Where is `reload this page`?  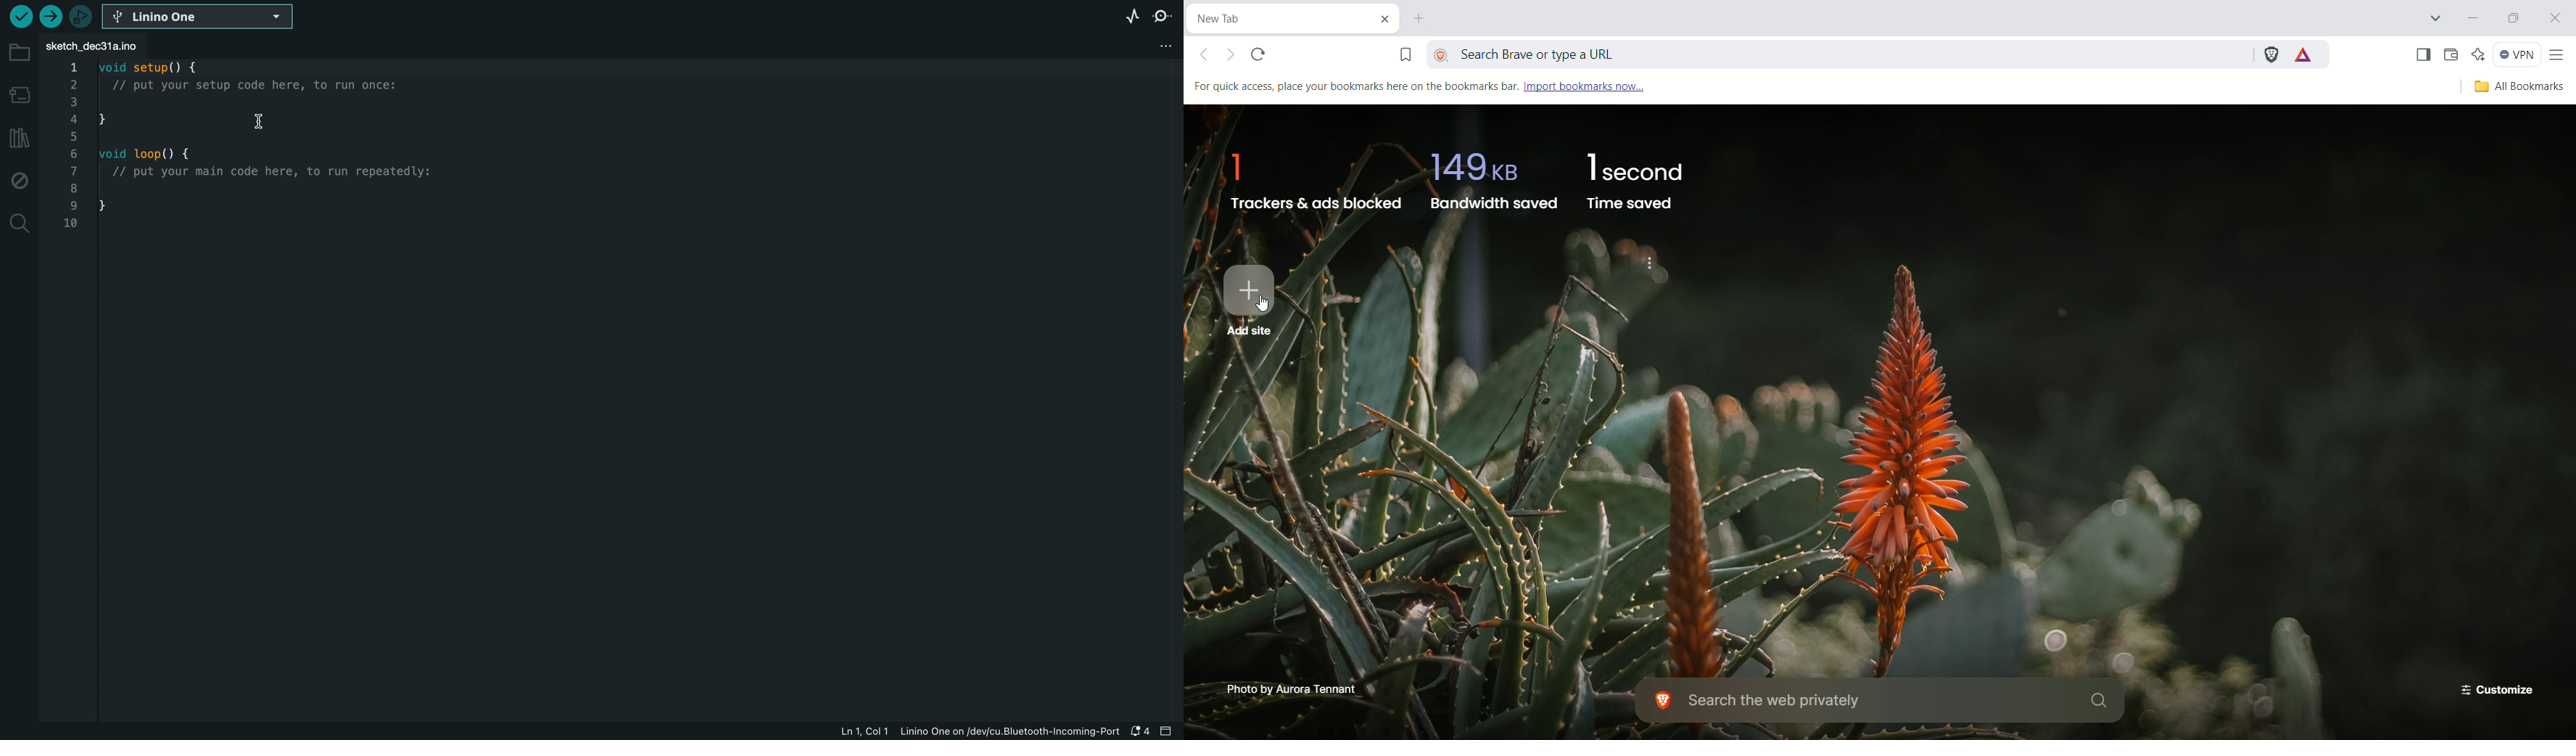 reload this page is located at coordinates (1263, 57).